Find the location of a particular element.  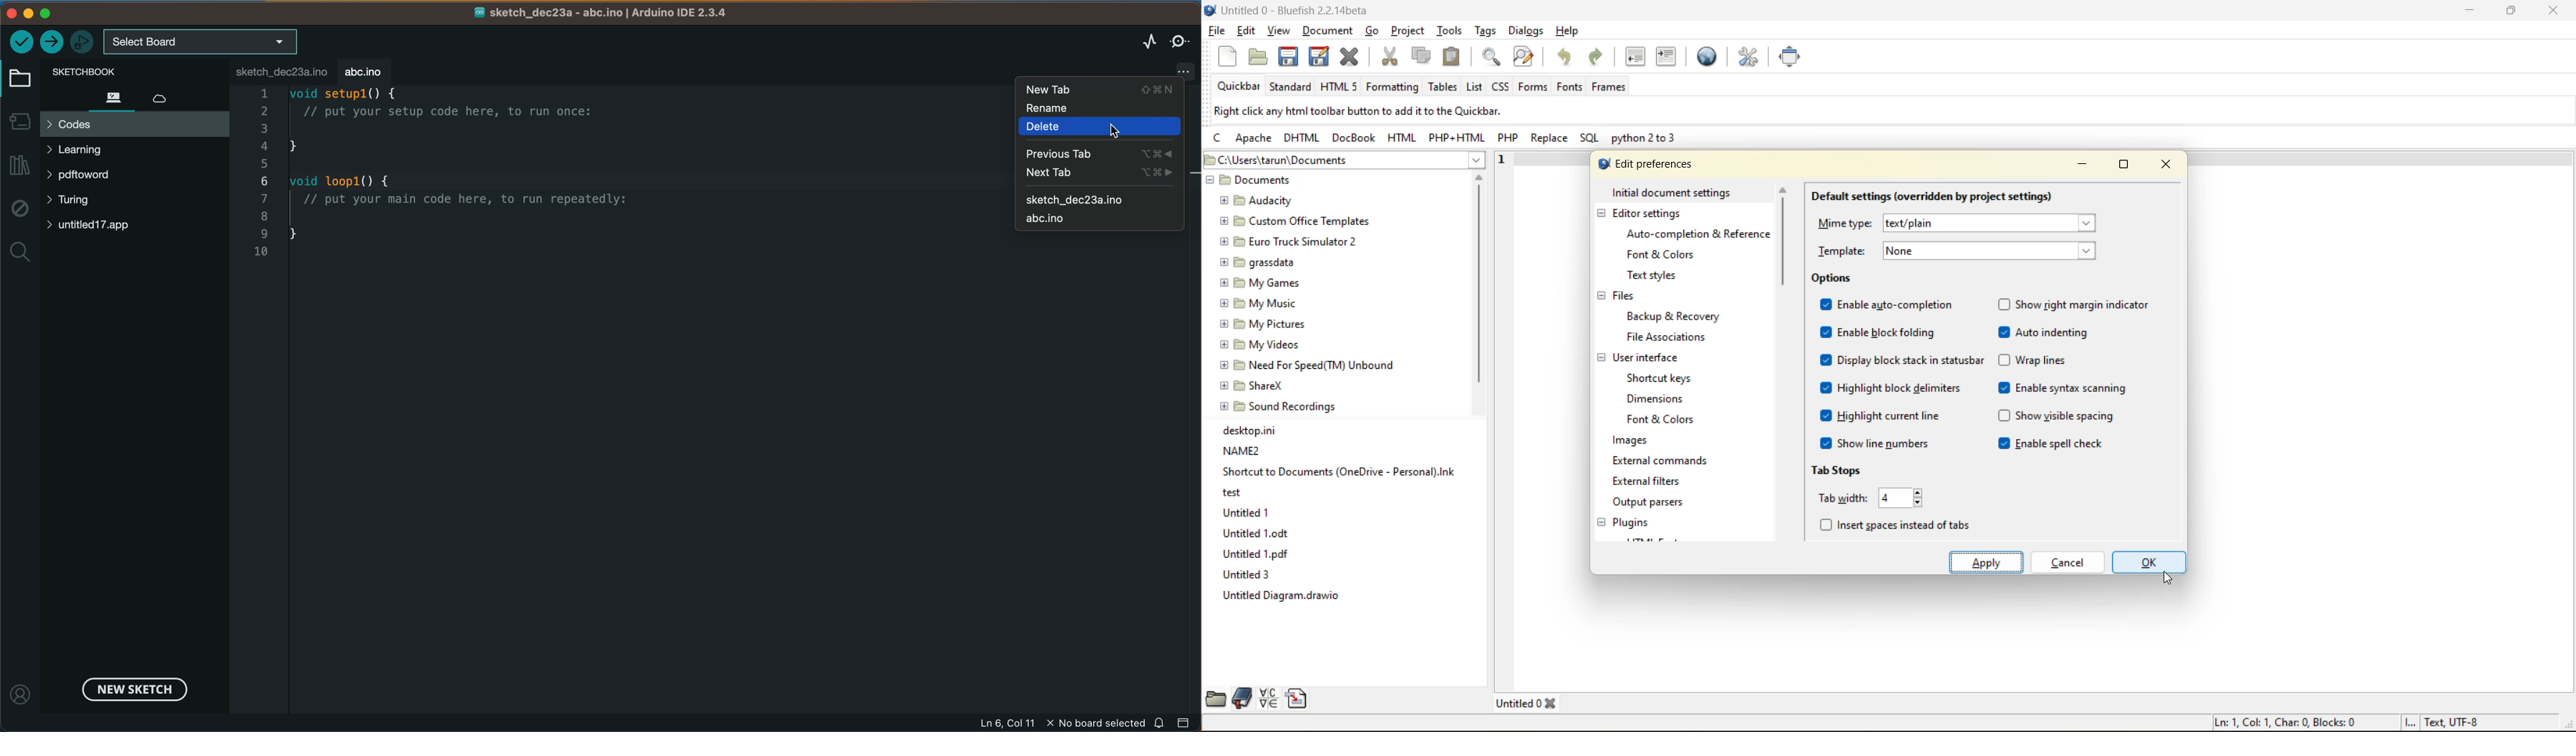

document is located at coordinates (1330, 33).